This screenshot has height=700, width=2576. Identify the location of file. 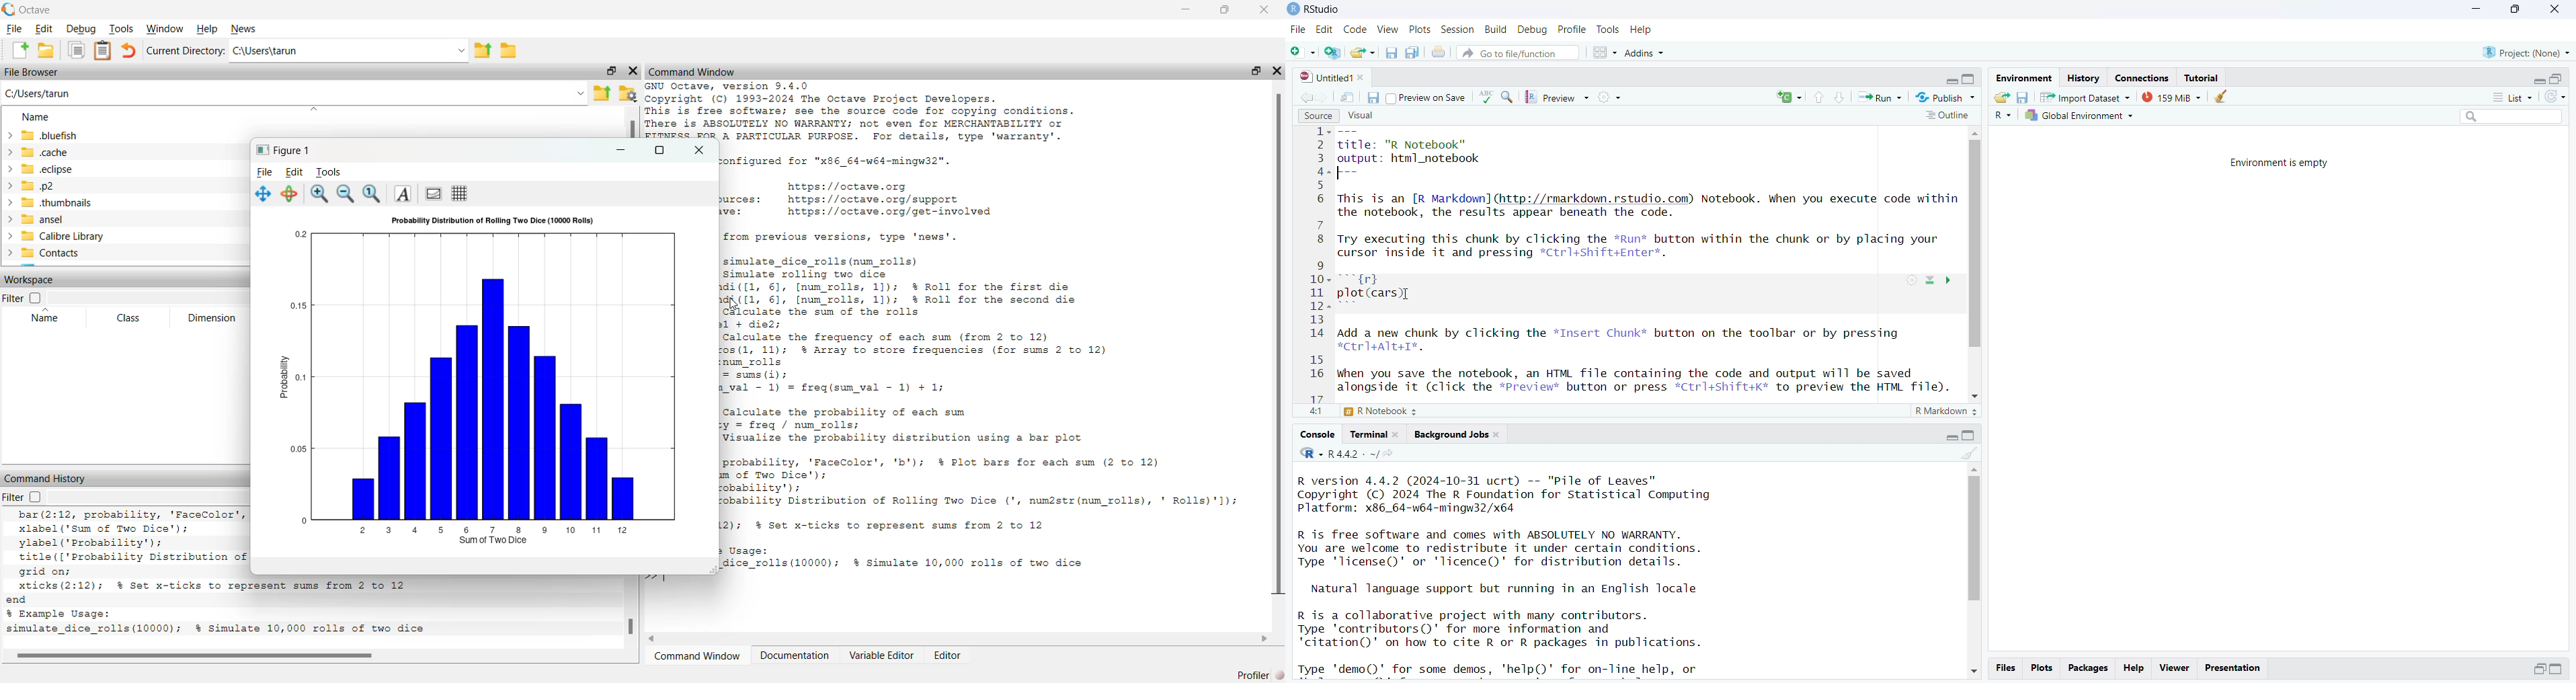
(1299, 30).